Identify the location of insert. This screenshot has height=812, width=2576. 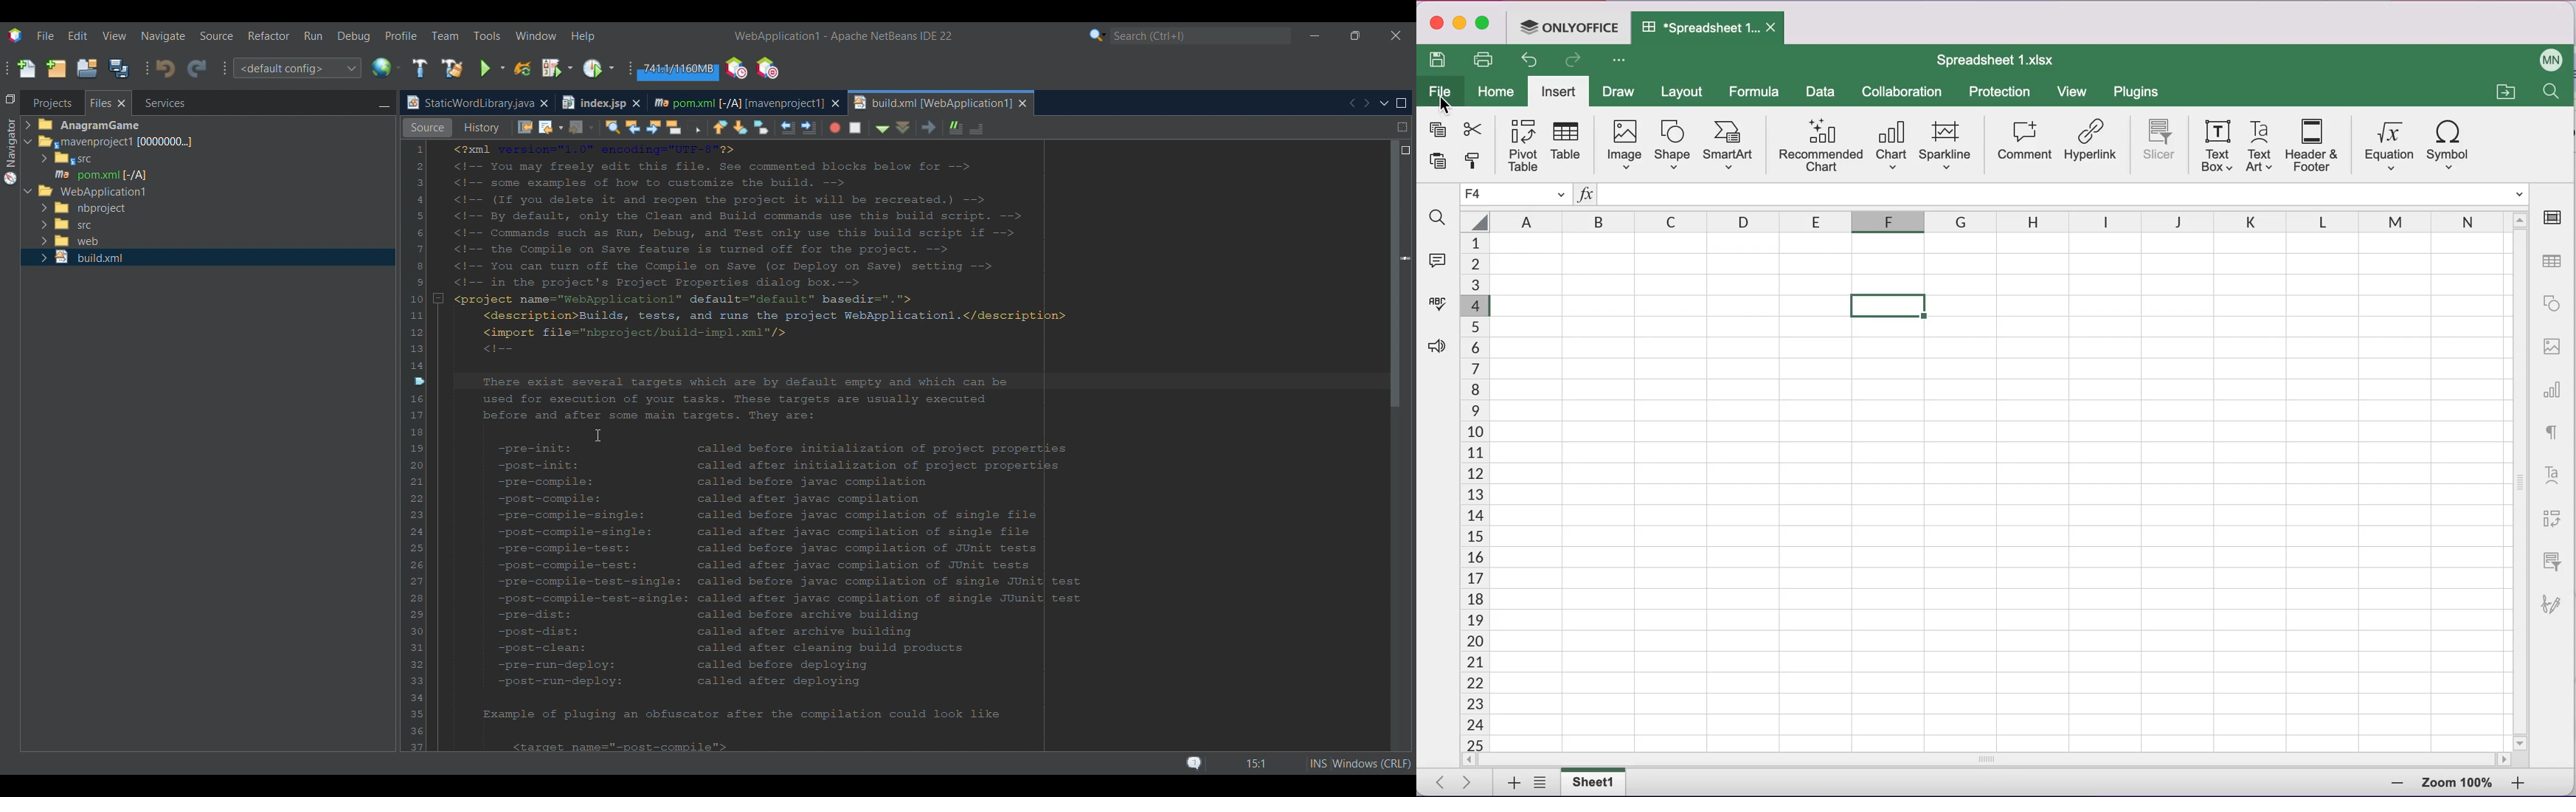
(1558, 89).